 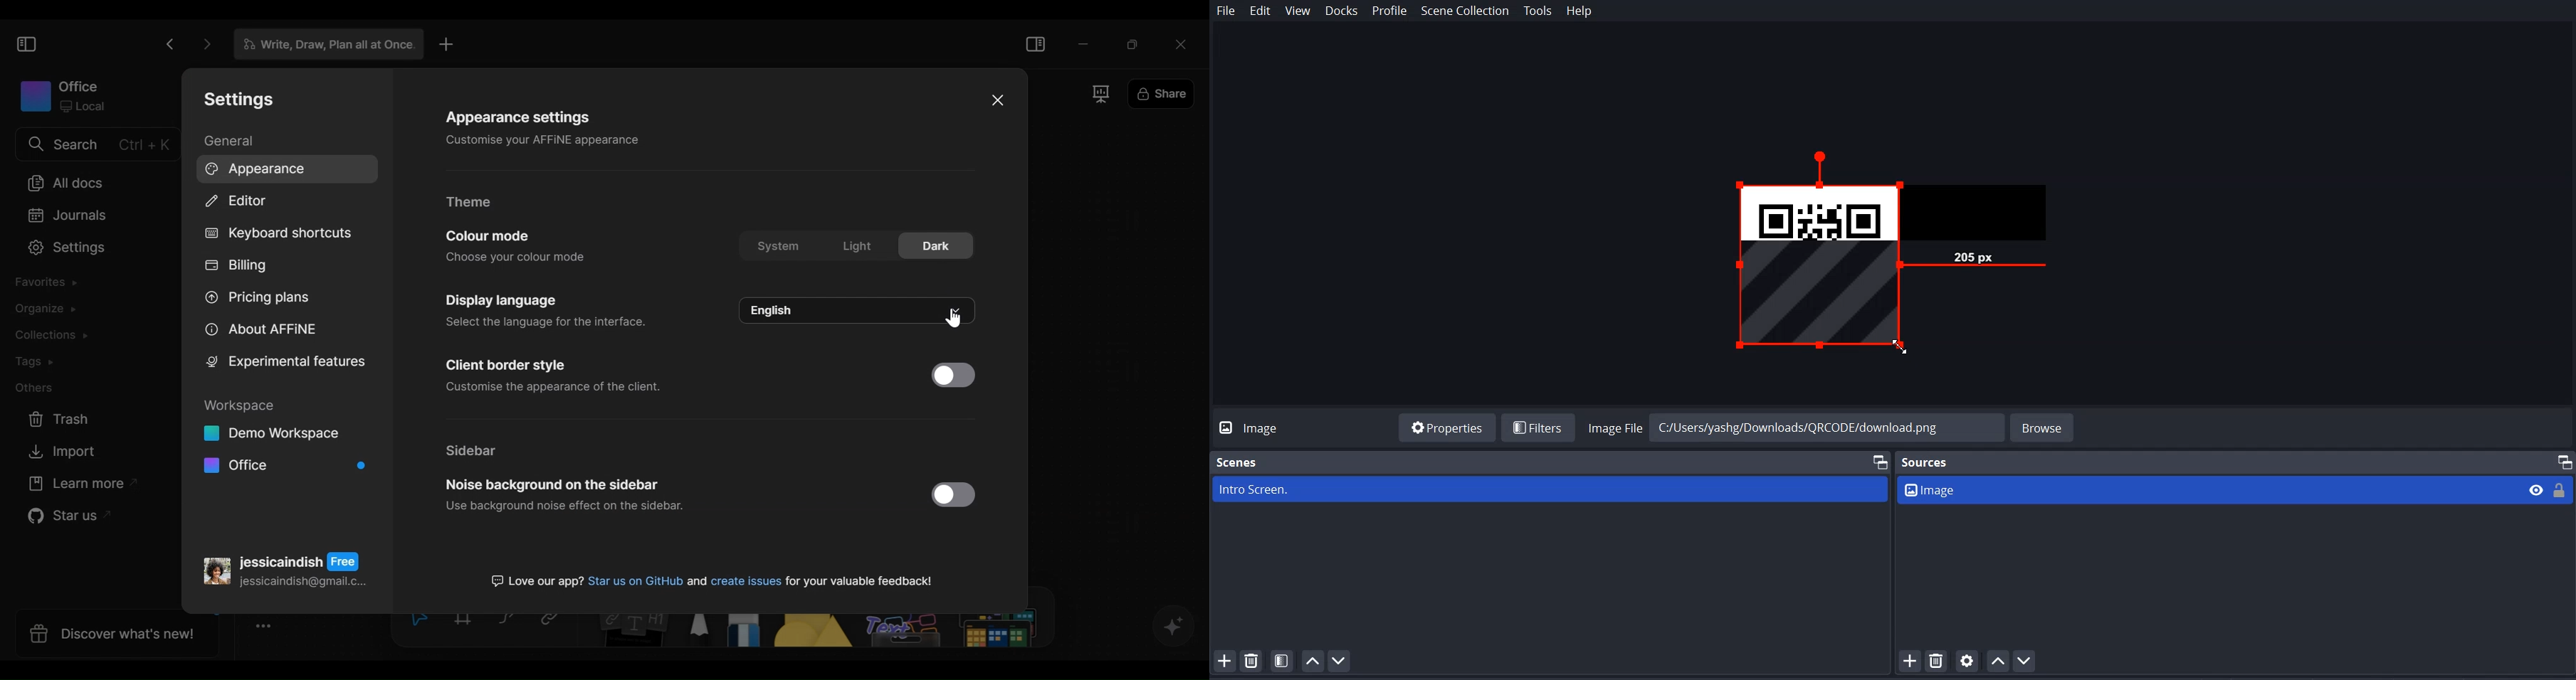 I want to click on Source, so click(x=1930, y=462).